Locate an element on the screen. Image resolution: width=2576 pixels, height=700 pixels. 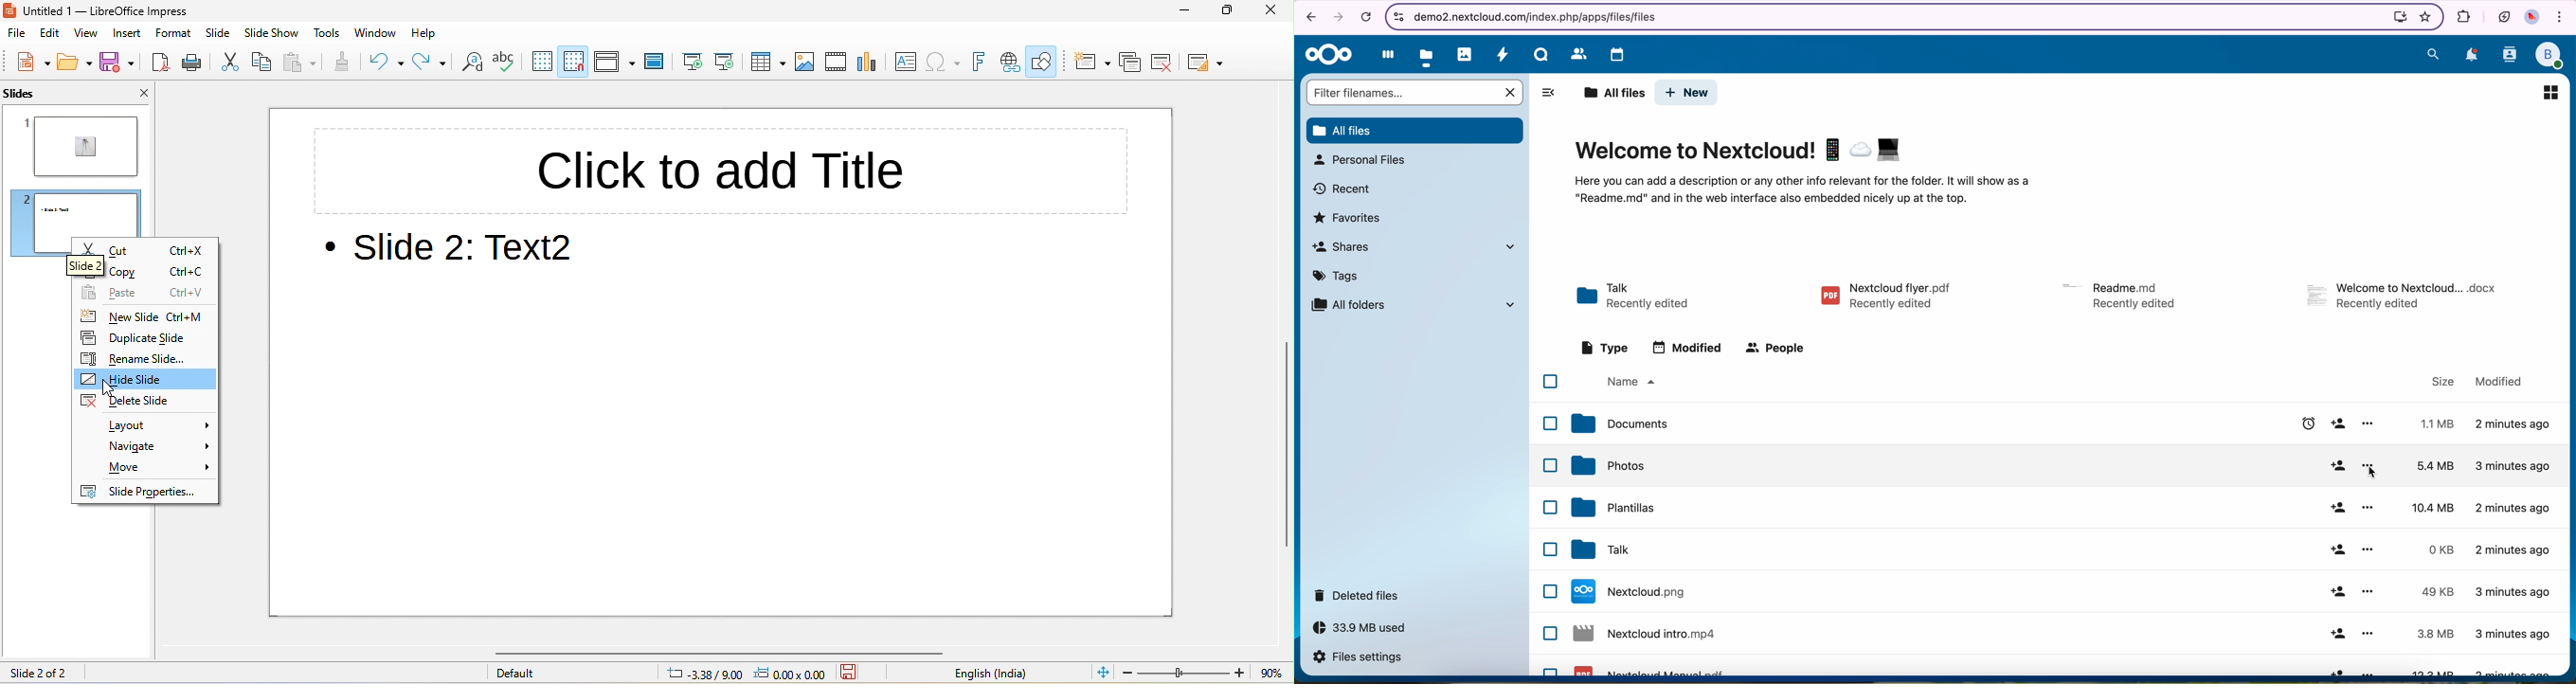
all folders is located at coordinates (1417, 304).